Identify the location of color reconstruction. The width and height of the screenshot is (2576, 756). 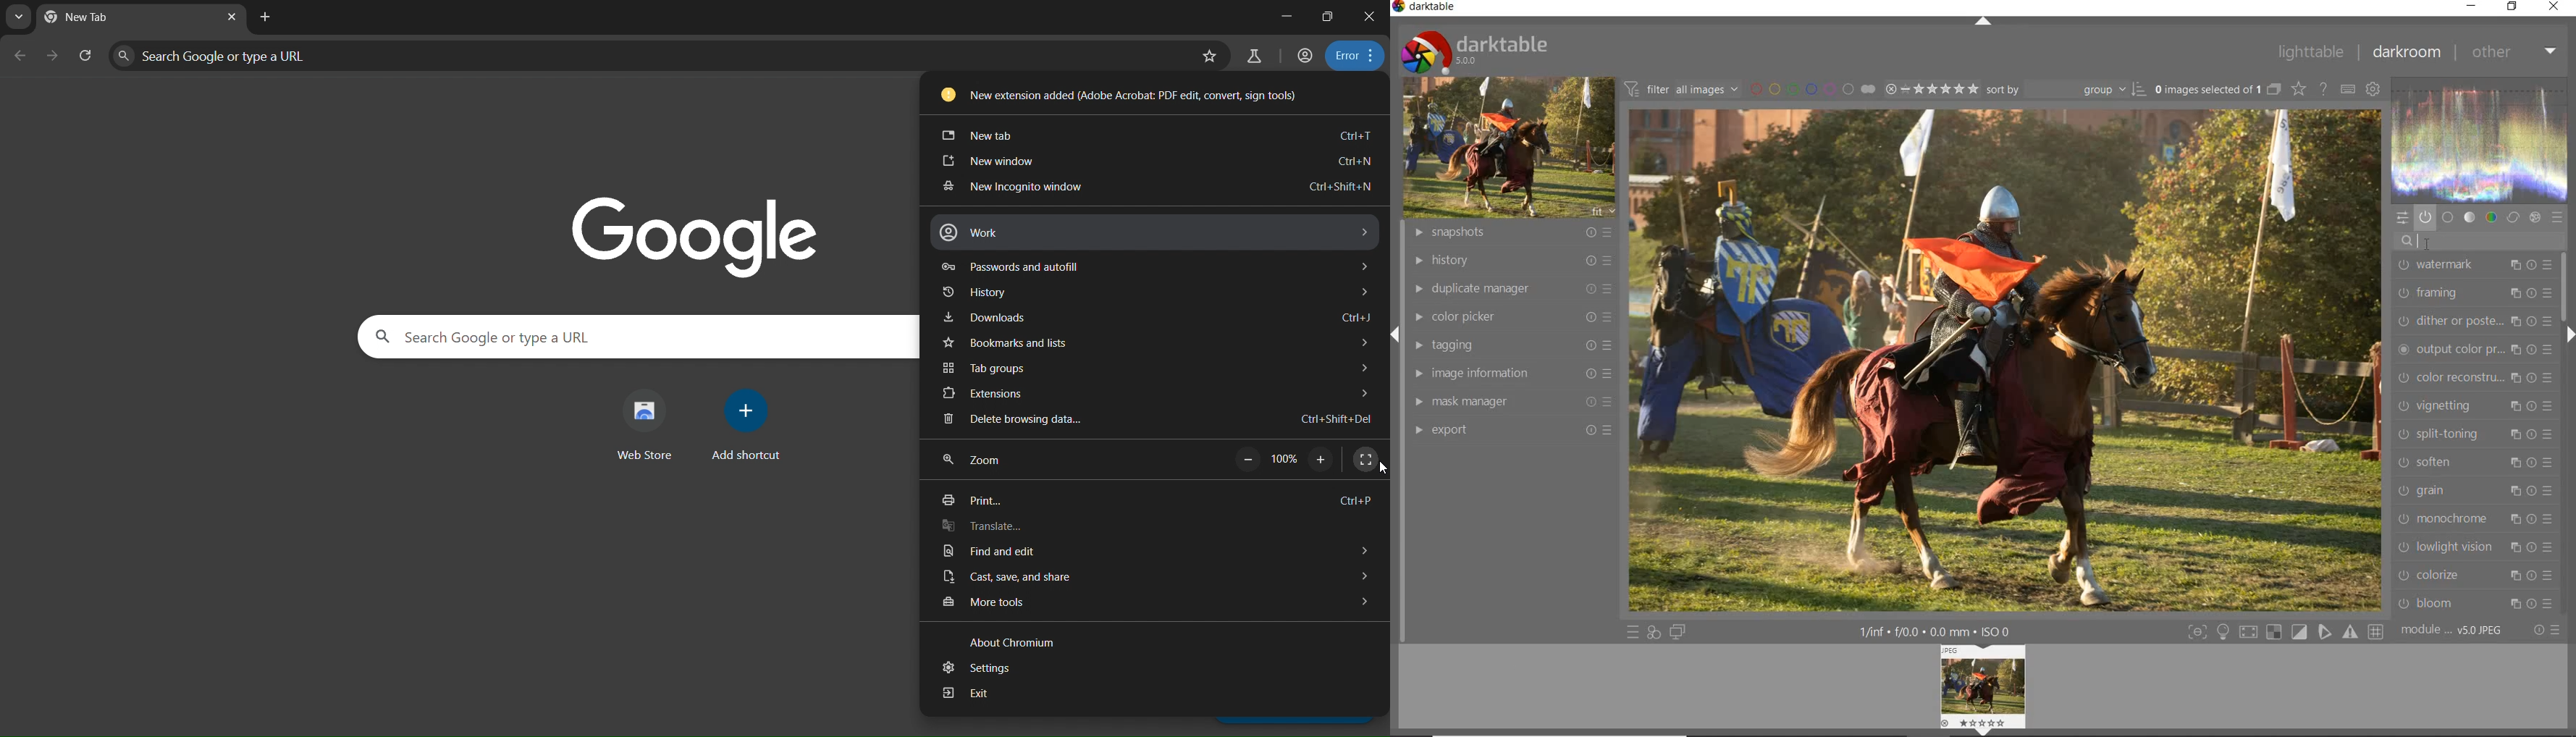
(2478, 378).